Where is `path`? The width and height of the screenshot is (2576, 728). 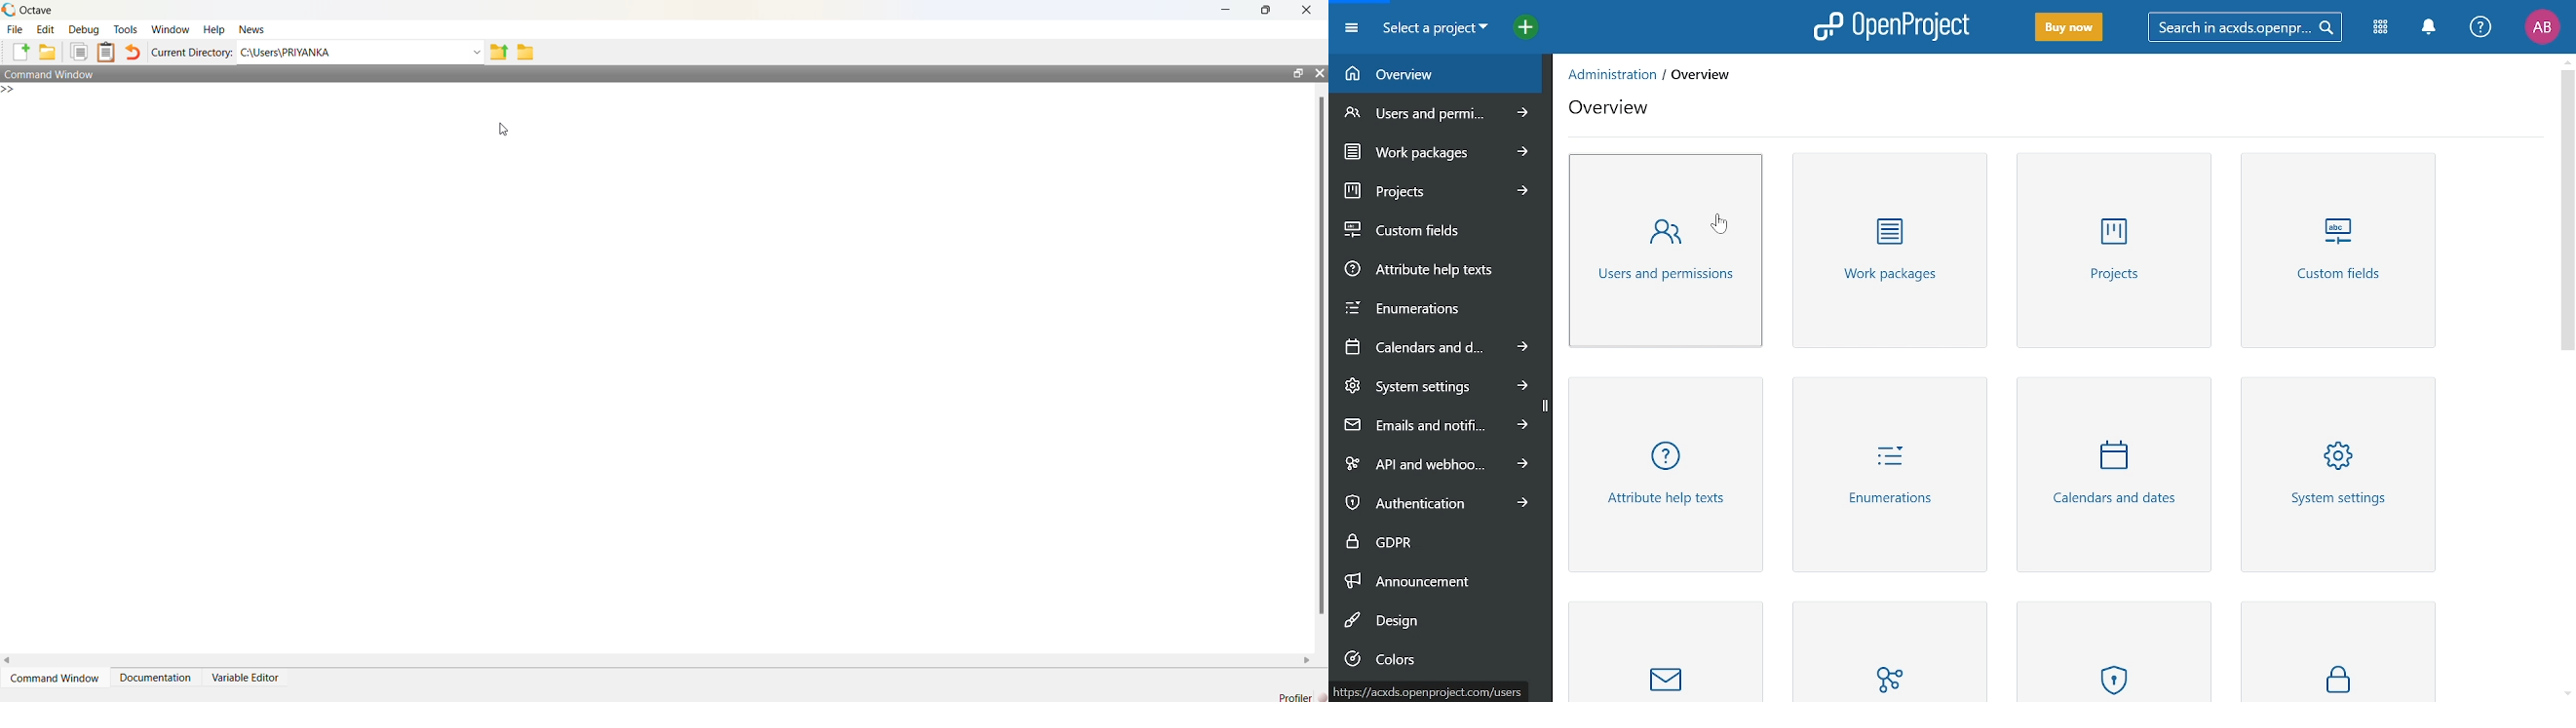 path is located at coordinates (1437, 691).